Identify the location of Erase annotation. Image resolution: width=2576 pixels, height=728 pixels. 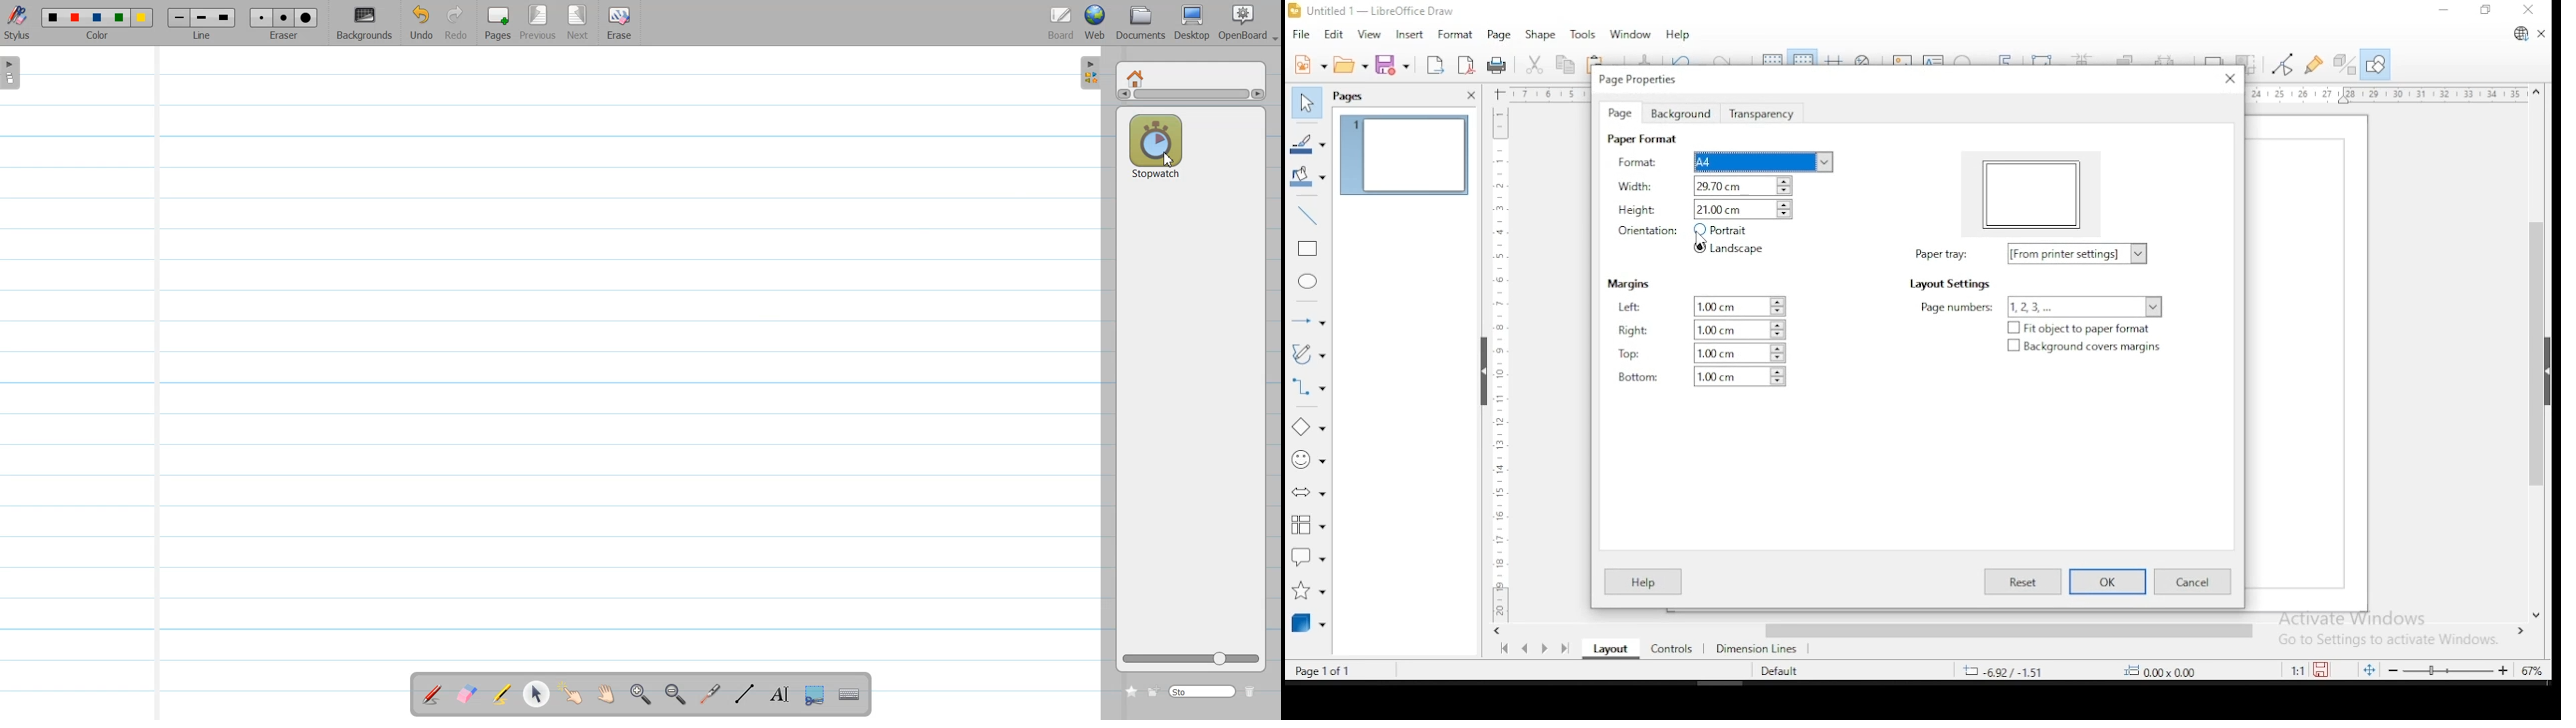
(466, 694).